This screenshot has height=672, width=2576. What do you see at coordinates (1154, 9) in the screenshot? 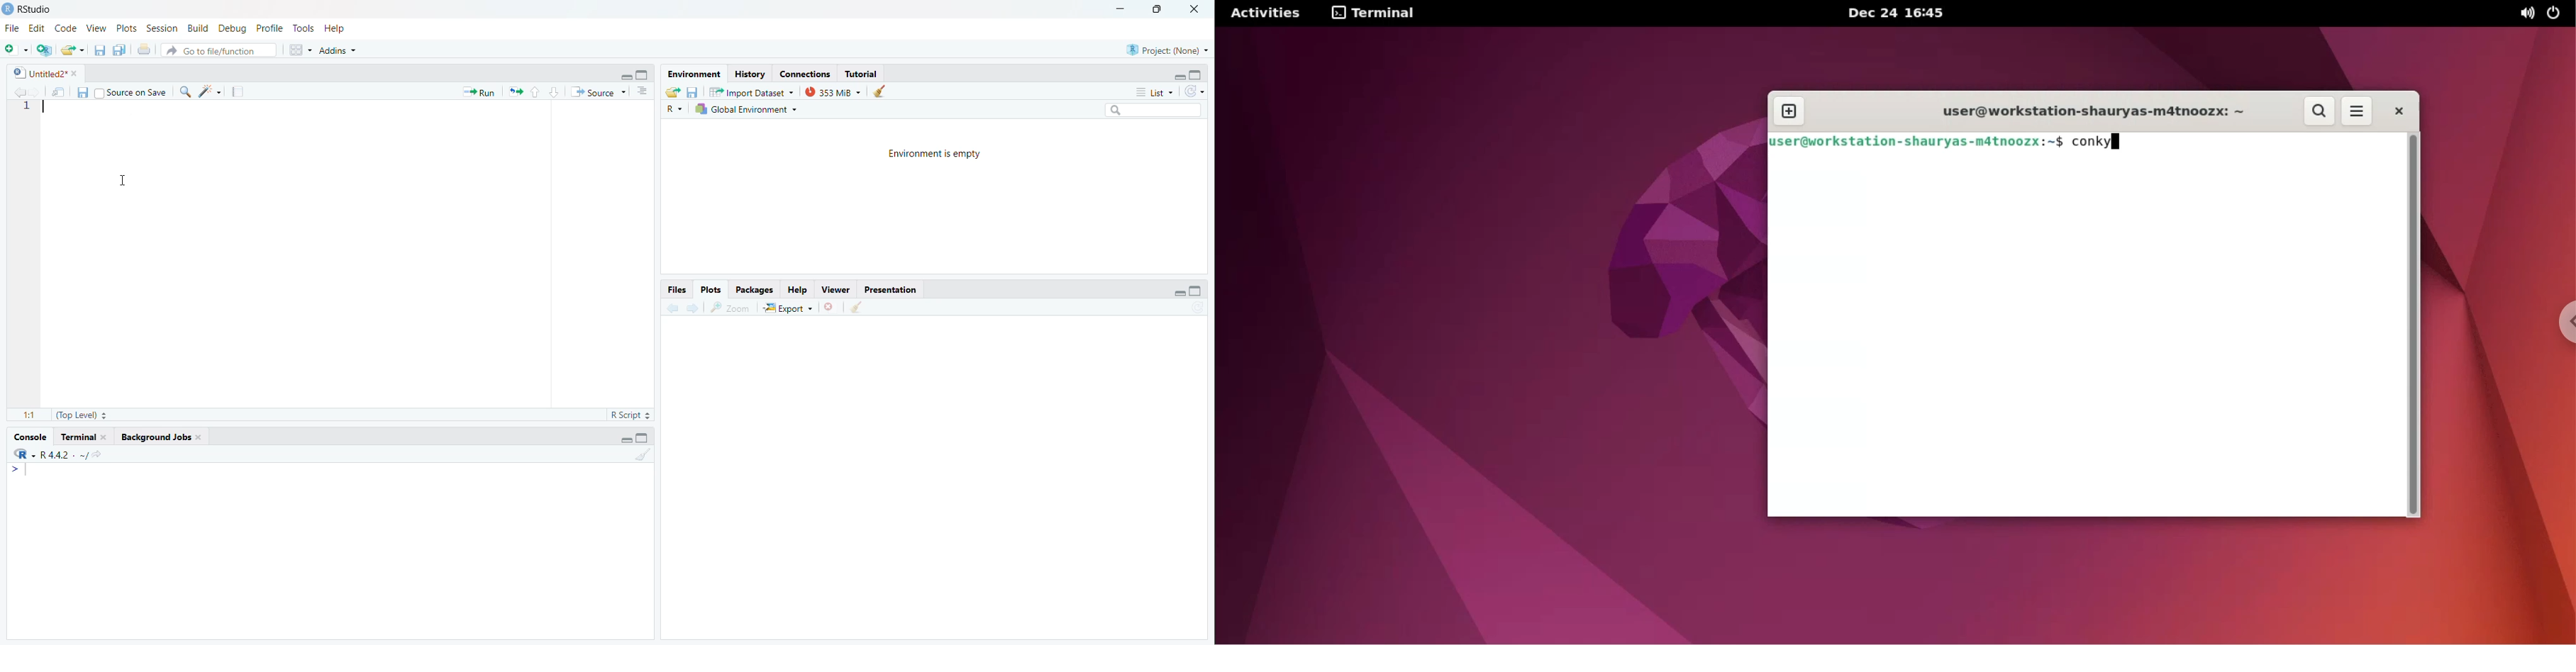
I see `maximize` at bounding box center [1154, 9].